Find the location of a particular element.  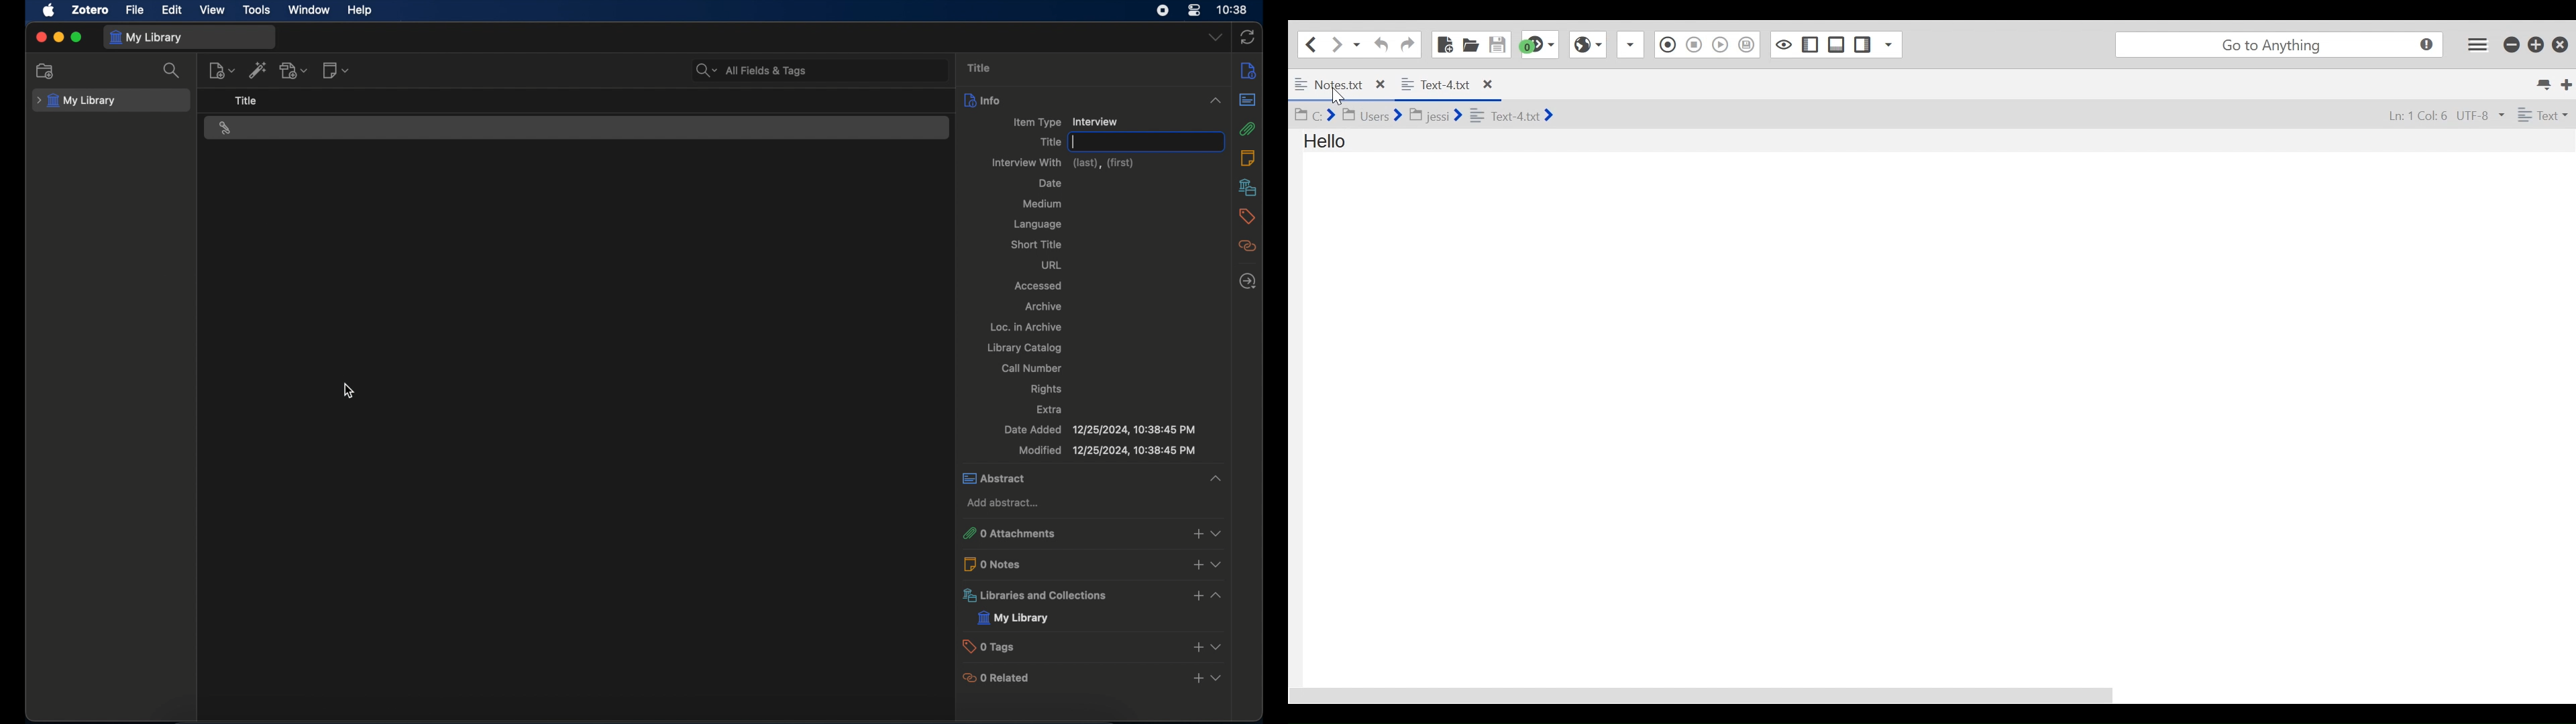

Show Specific Sidebar is located at coordinates (1892, 44).